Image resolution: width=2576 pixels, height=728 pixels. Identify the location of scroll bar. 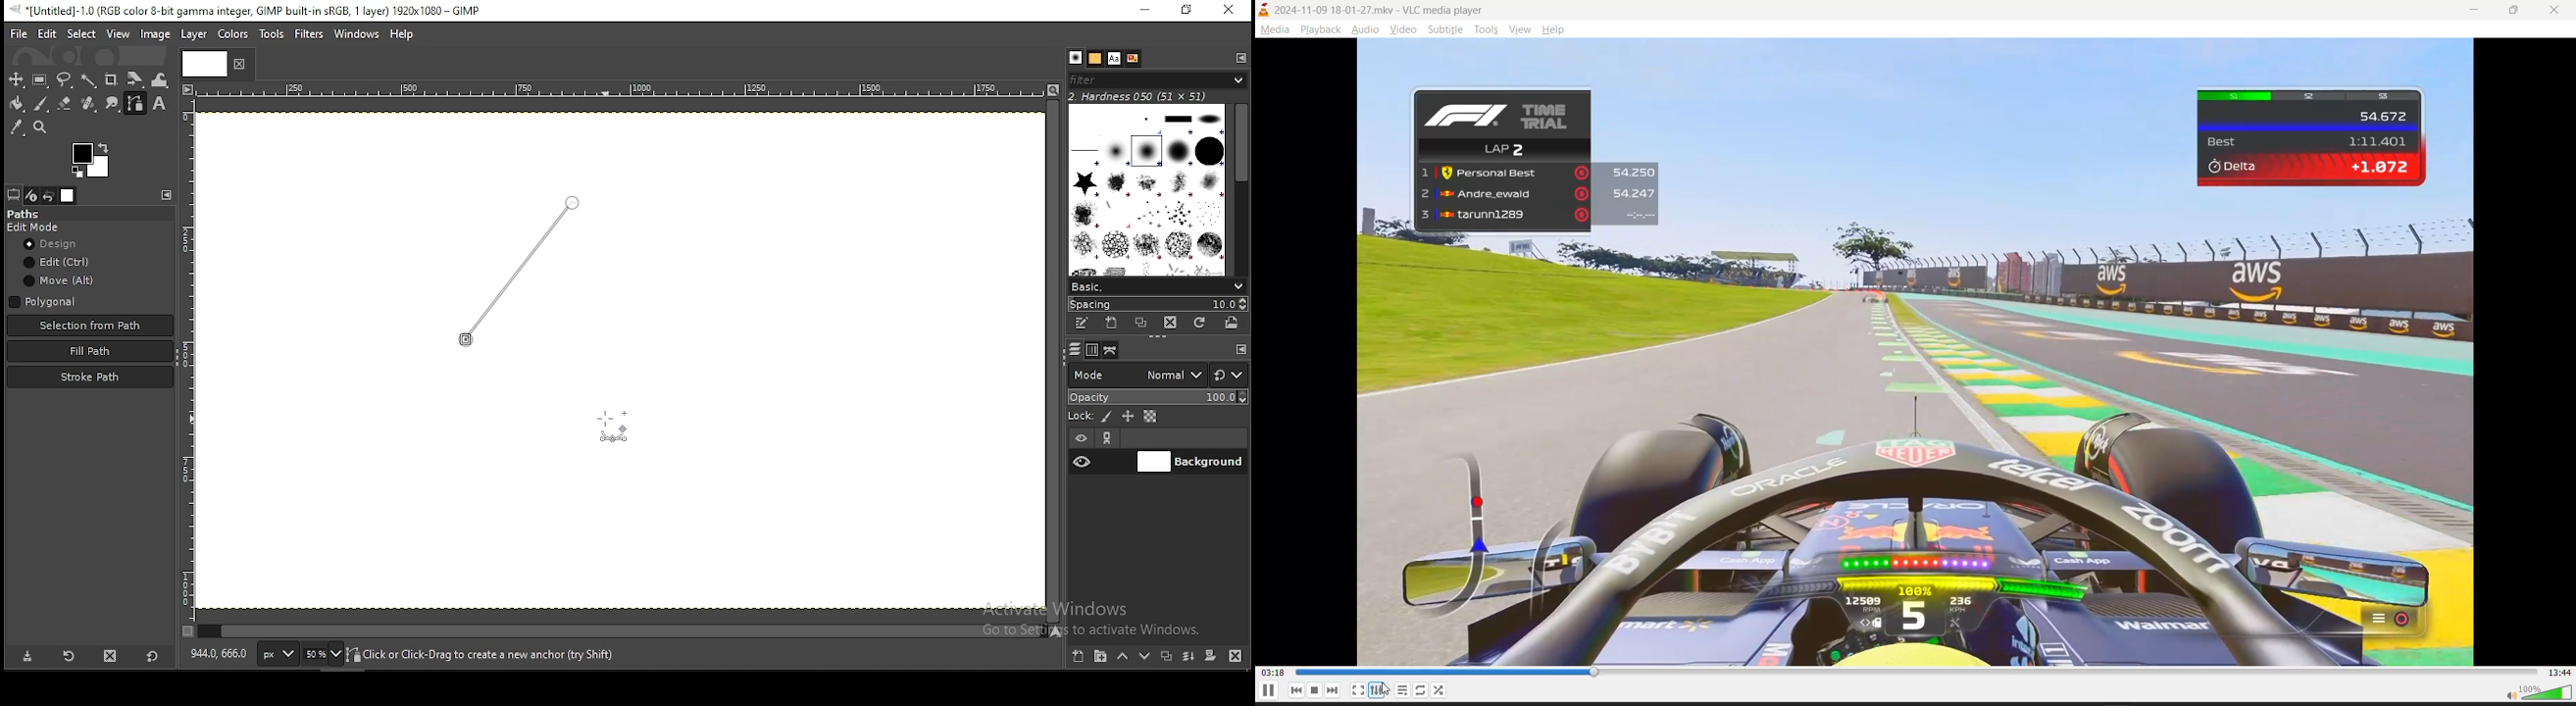
(1052, 361).